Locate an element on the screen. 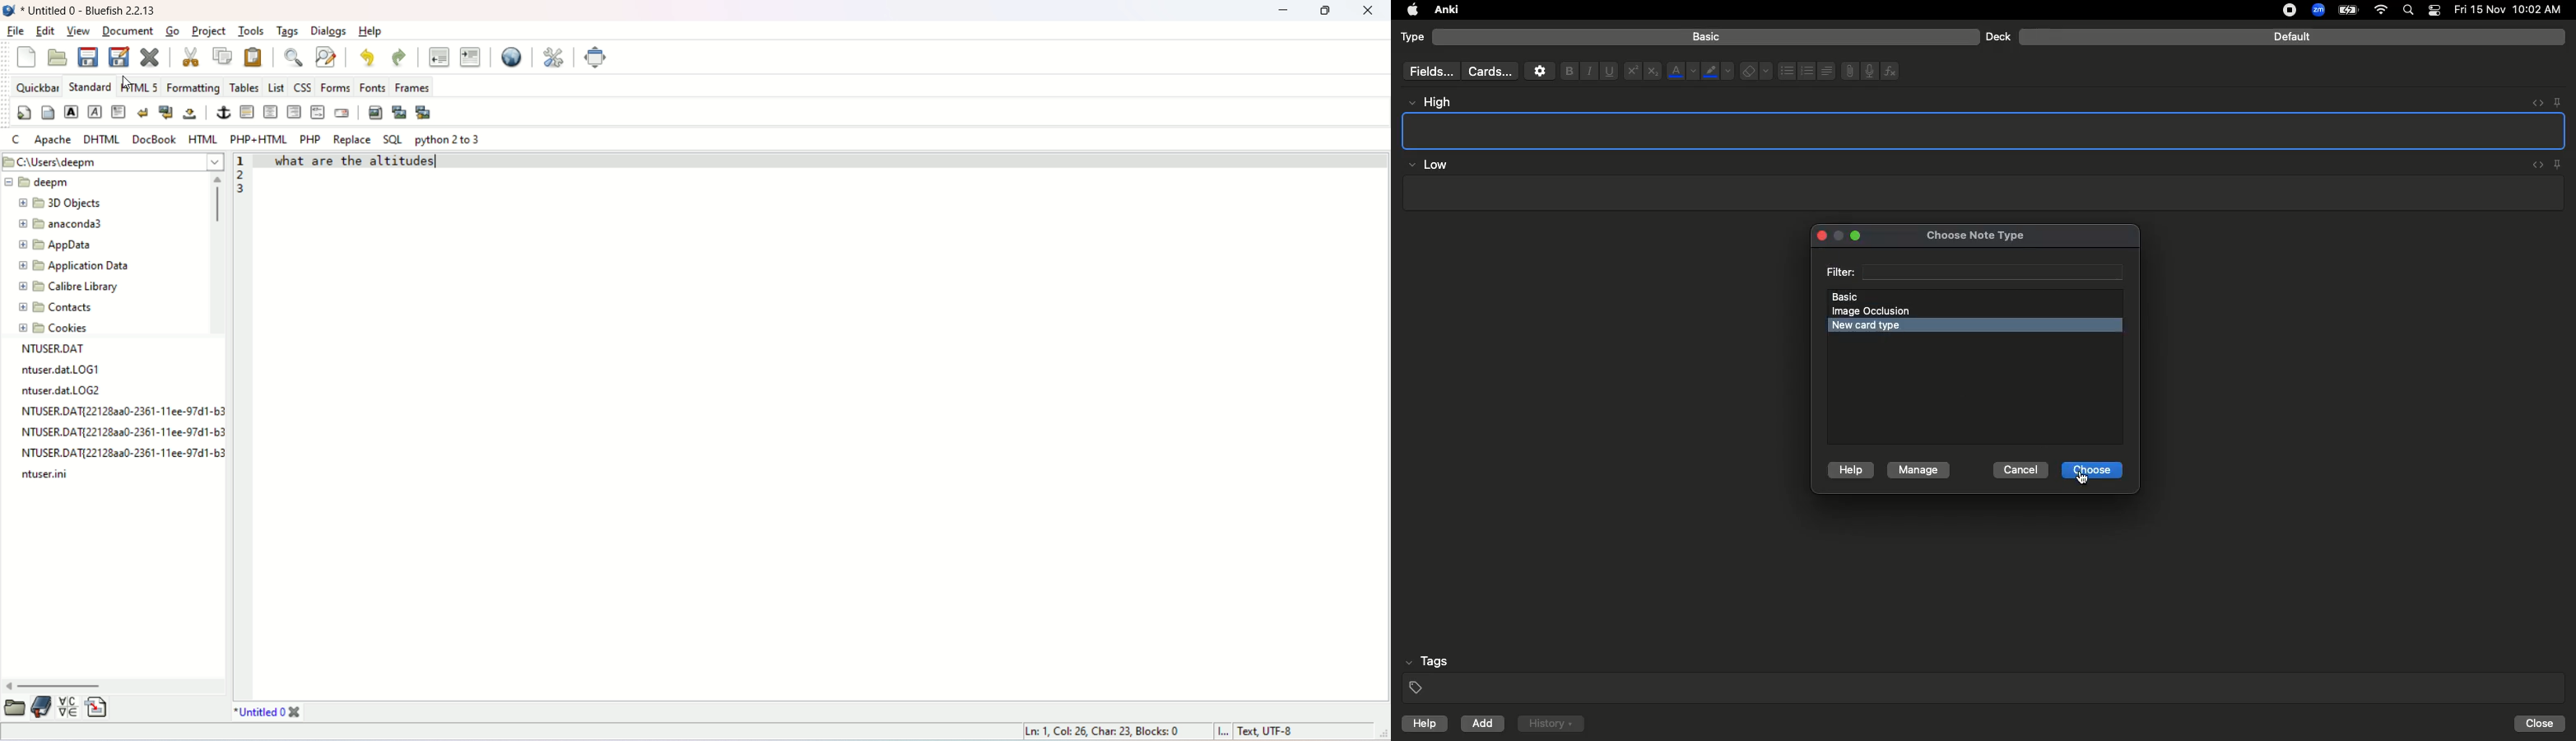 This screenshot has height=756, width=2576. Cancel is located at coordinates (2020, 470).